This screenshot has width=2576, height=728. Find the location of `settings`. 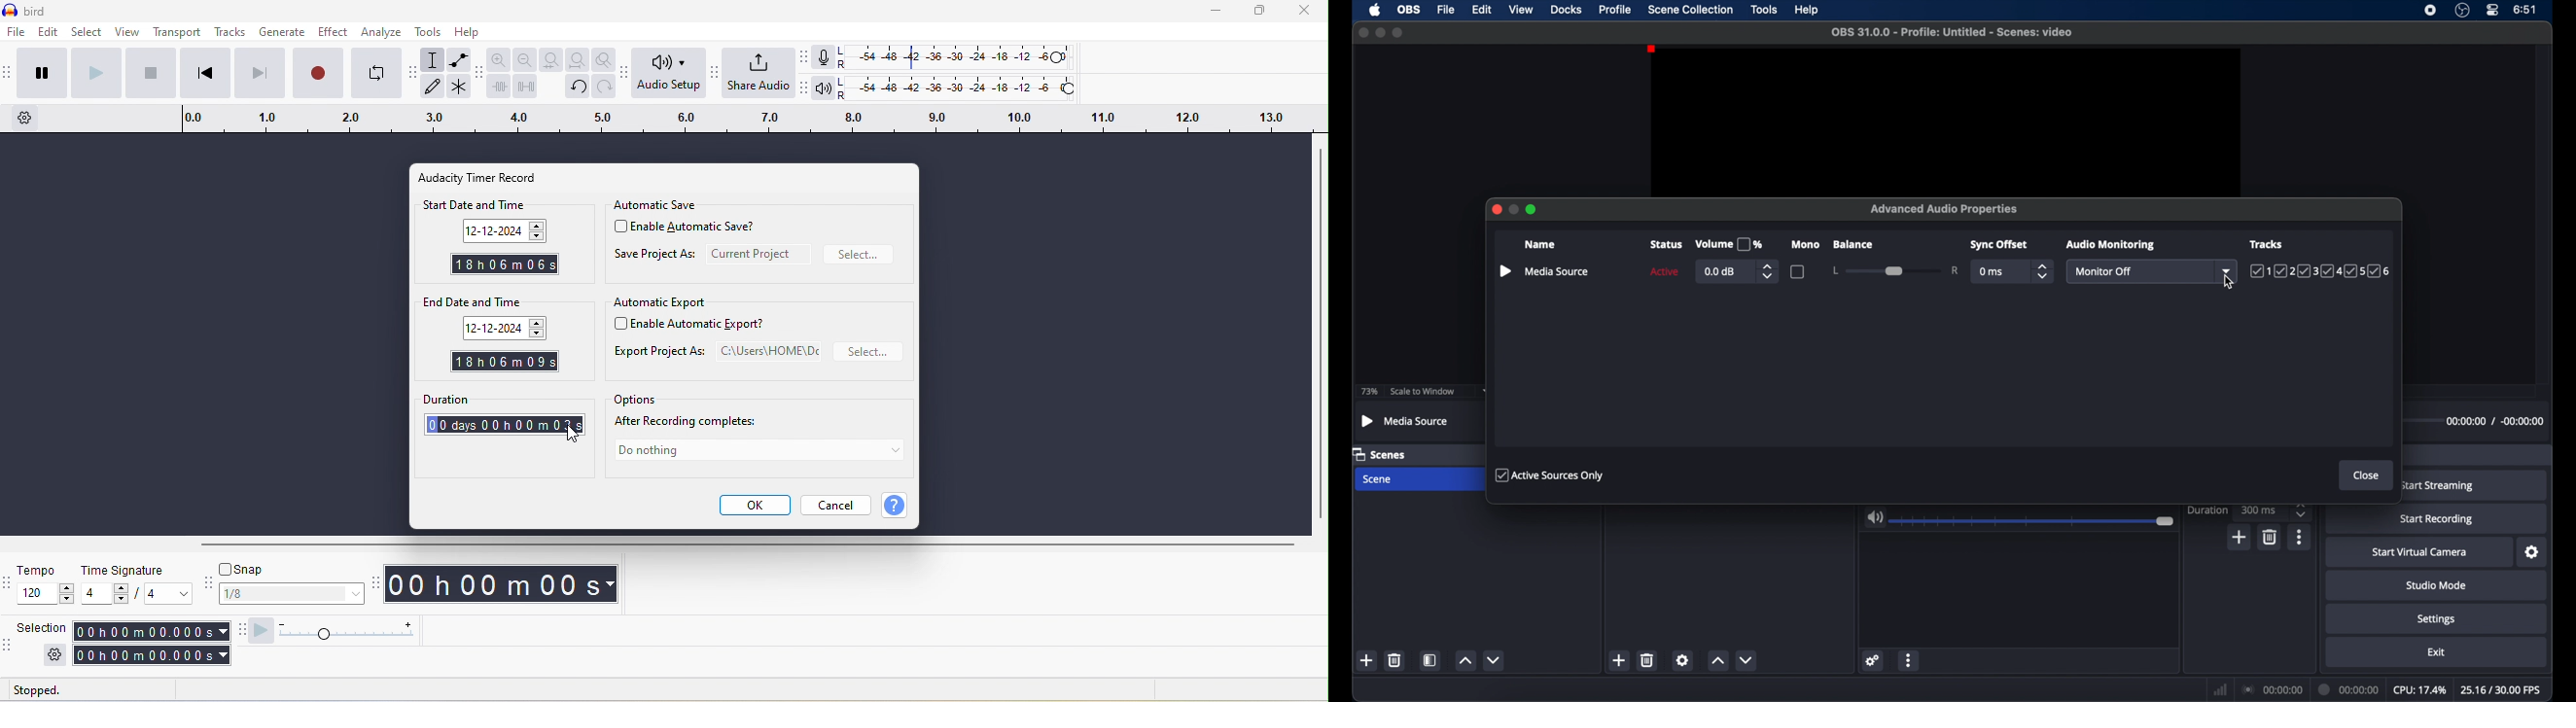

settings is located at coordinates (1873, 662).